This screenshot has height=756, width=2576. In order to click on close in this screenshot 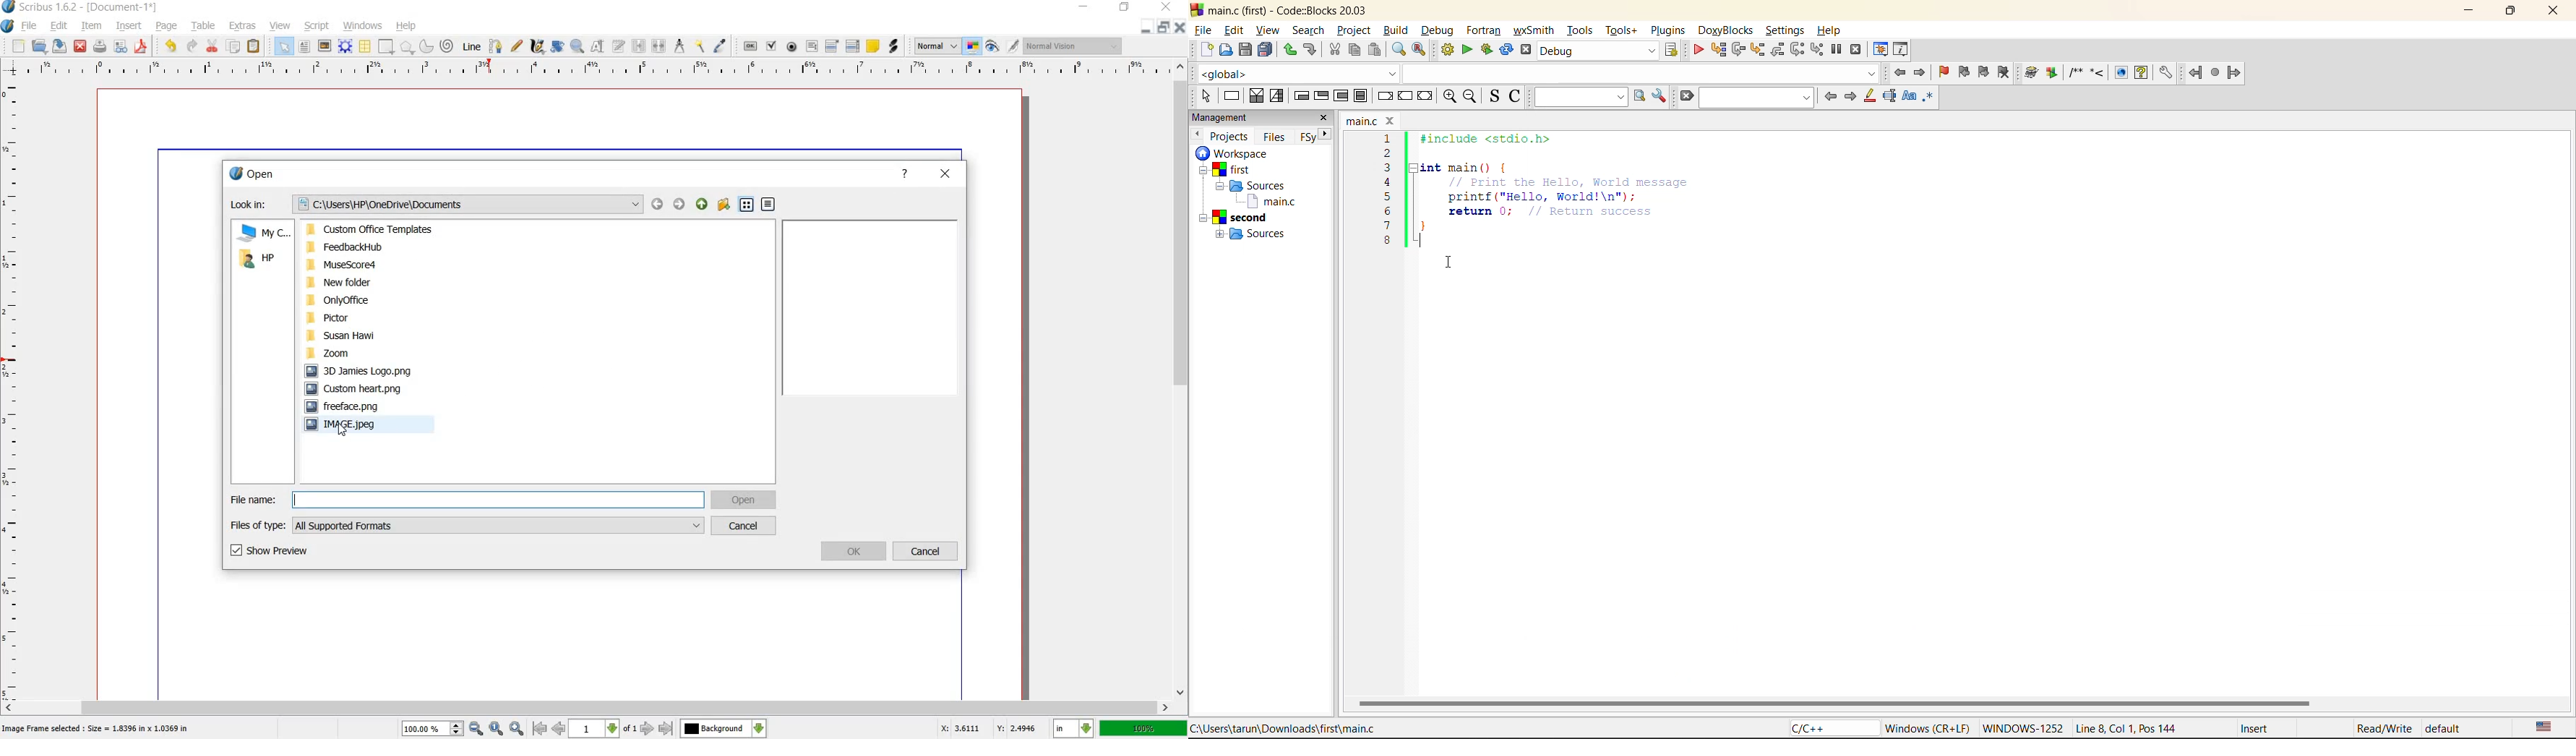, I will do `click(945, 176)`.